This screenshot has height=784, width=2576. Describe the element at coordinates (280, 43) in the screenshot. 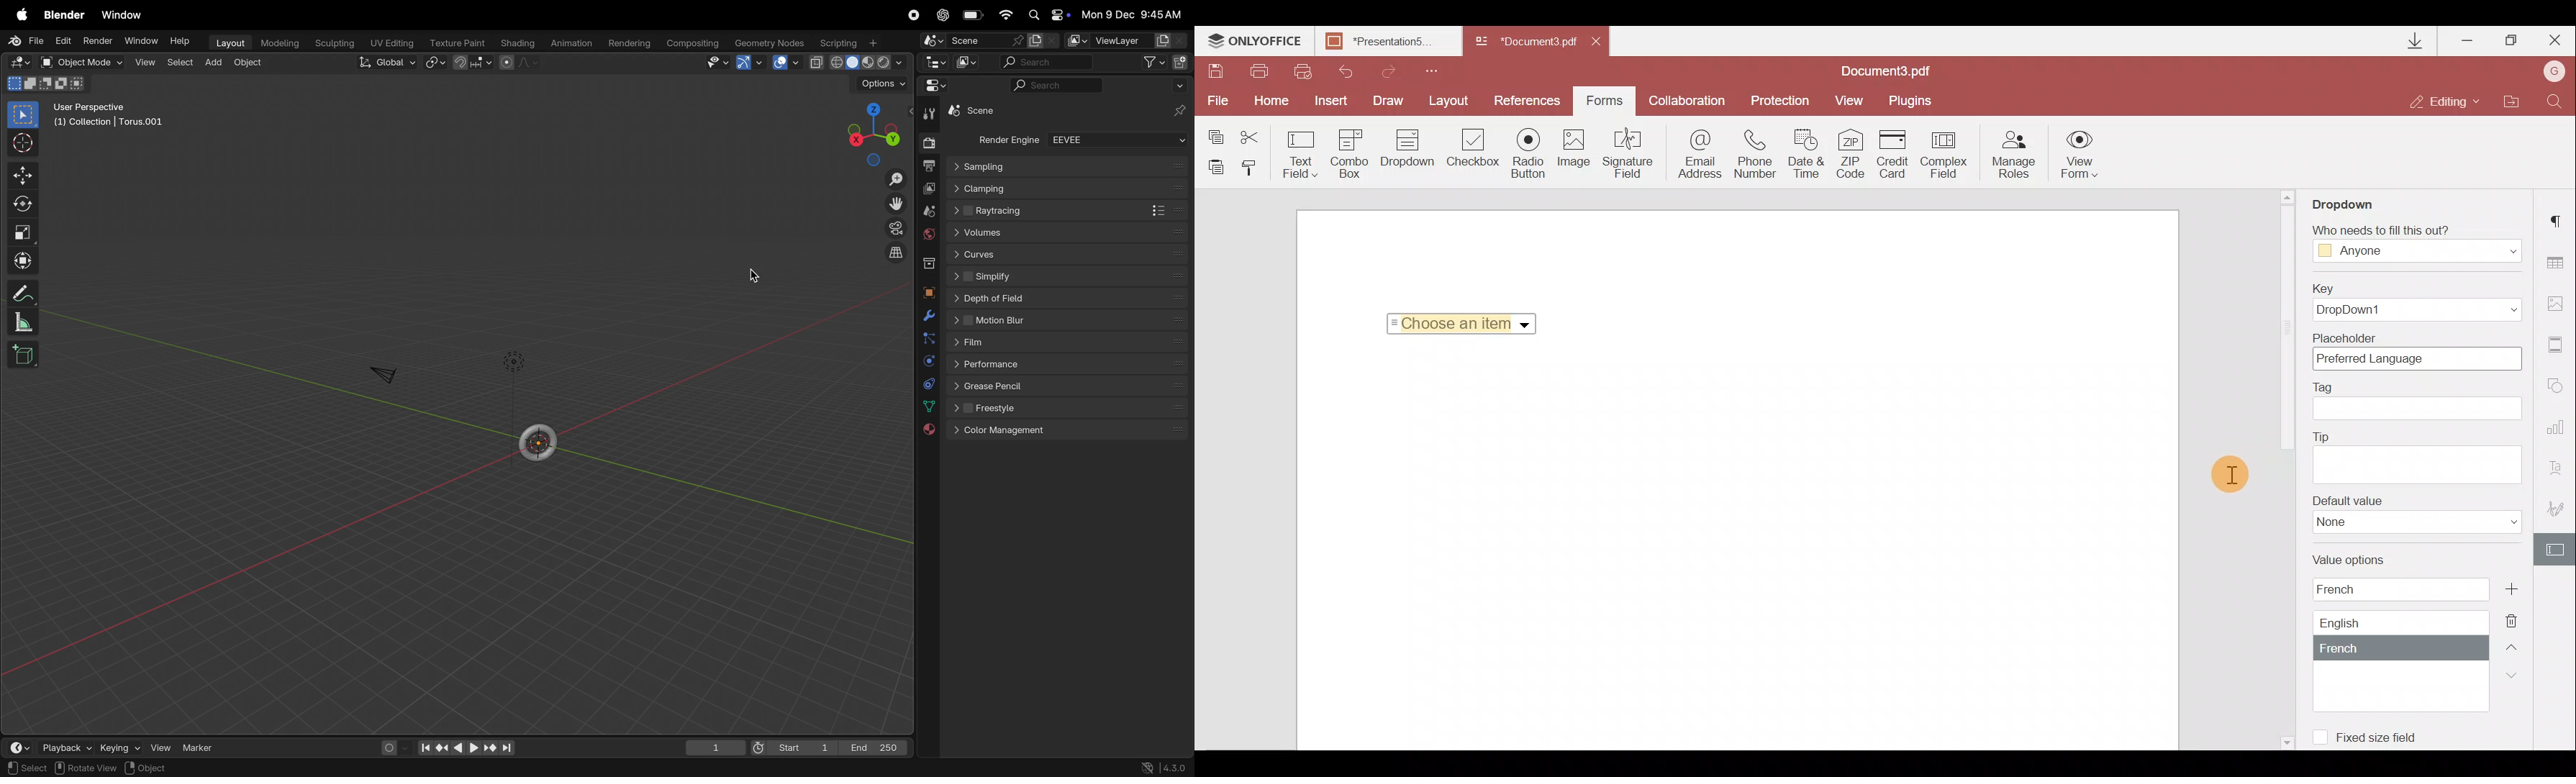

I see `modelling` at that location.